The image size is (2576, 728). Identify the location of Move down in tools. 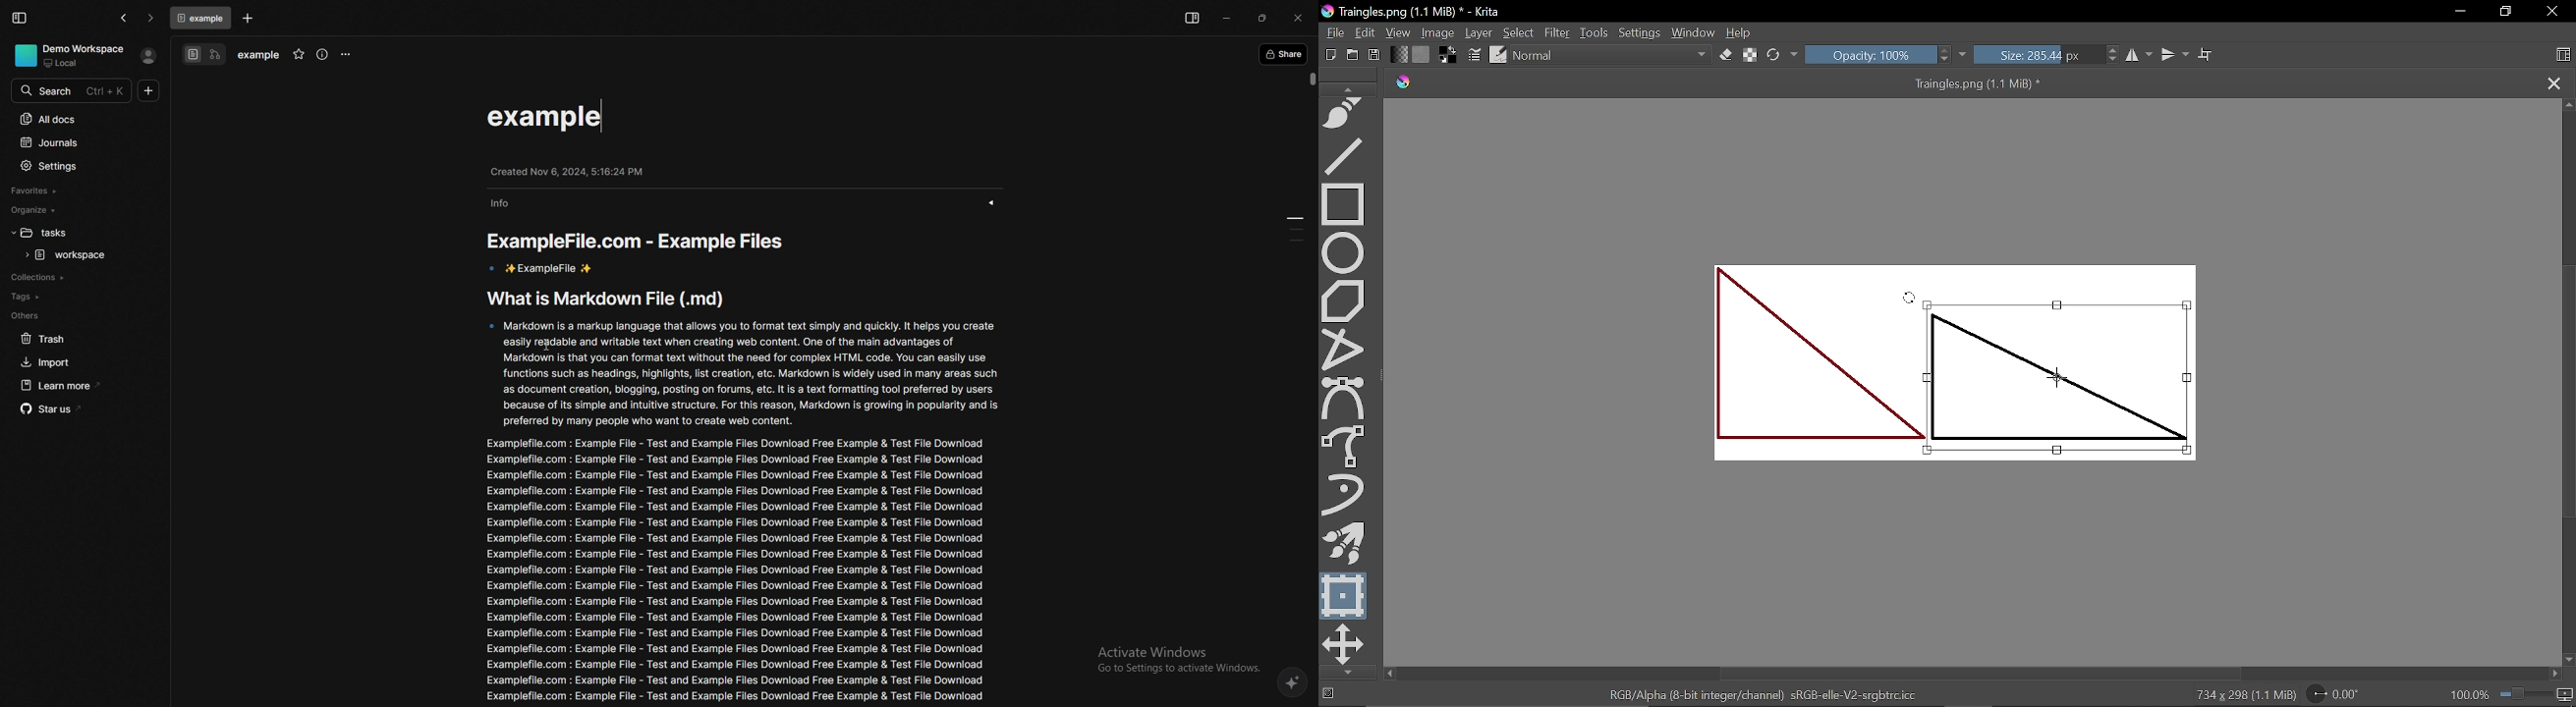
(1344, 673).